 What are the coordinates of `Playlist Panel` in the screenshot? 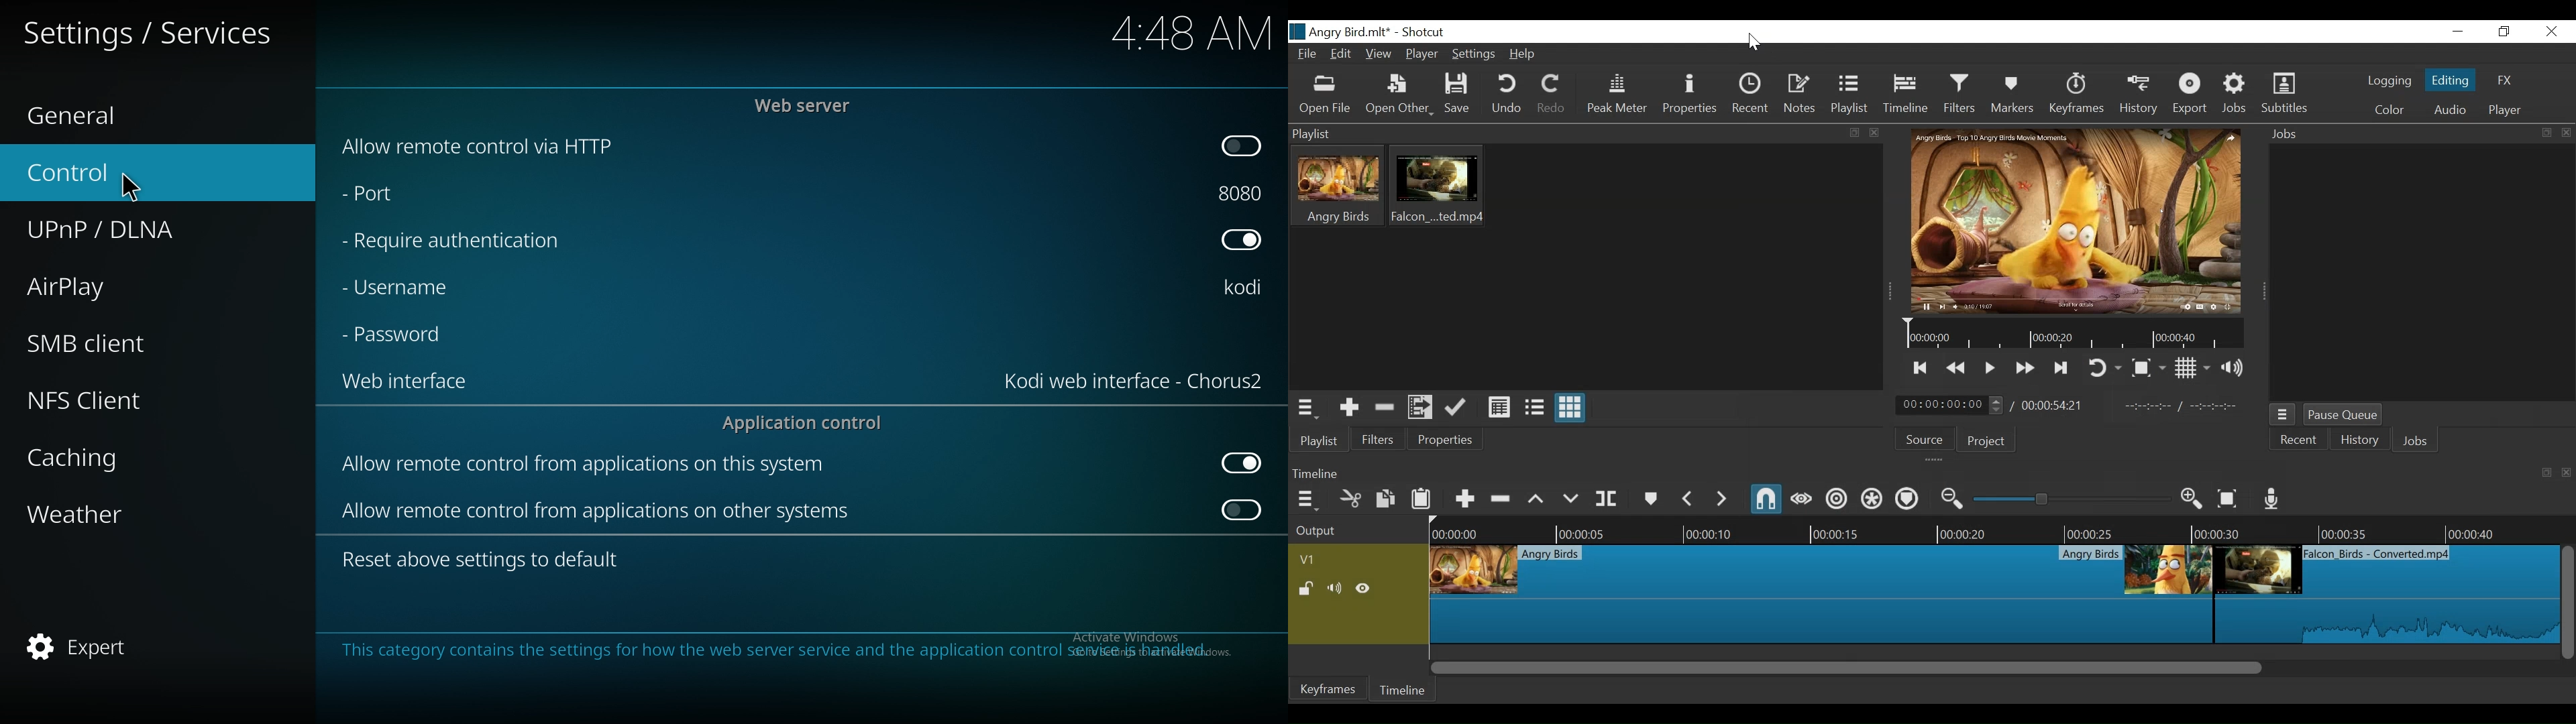 It's located at (1309, 409).